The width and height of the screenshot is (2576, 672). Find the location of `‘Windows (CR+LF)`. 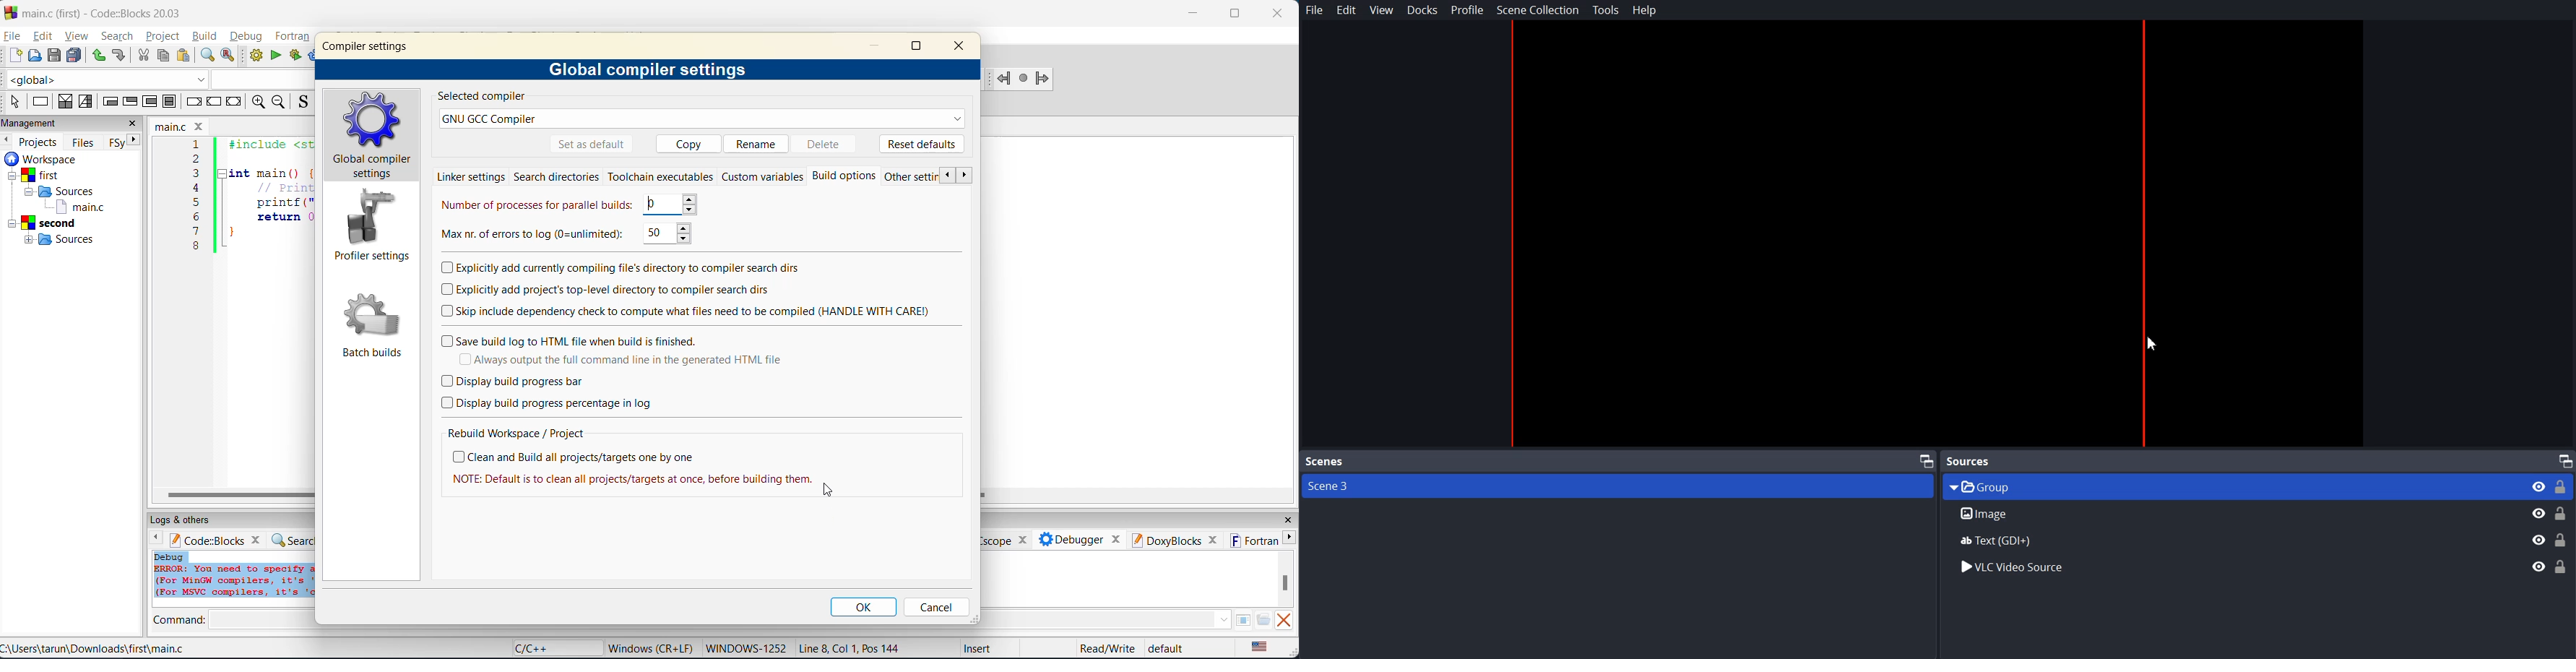

‘Windows (CR+LF) is located at coordinates (649, 647).